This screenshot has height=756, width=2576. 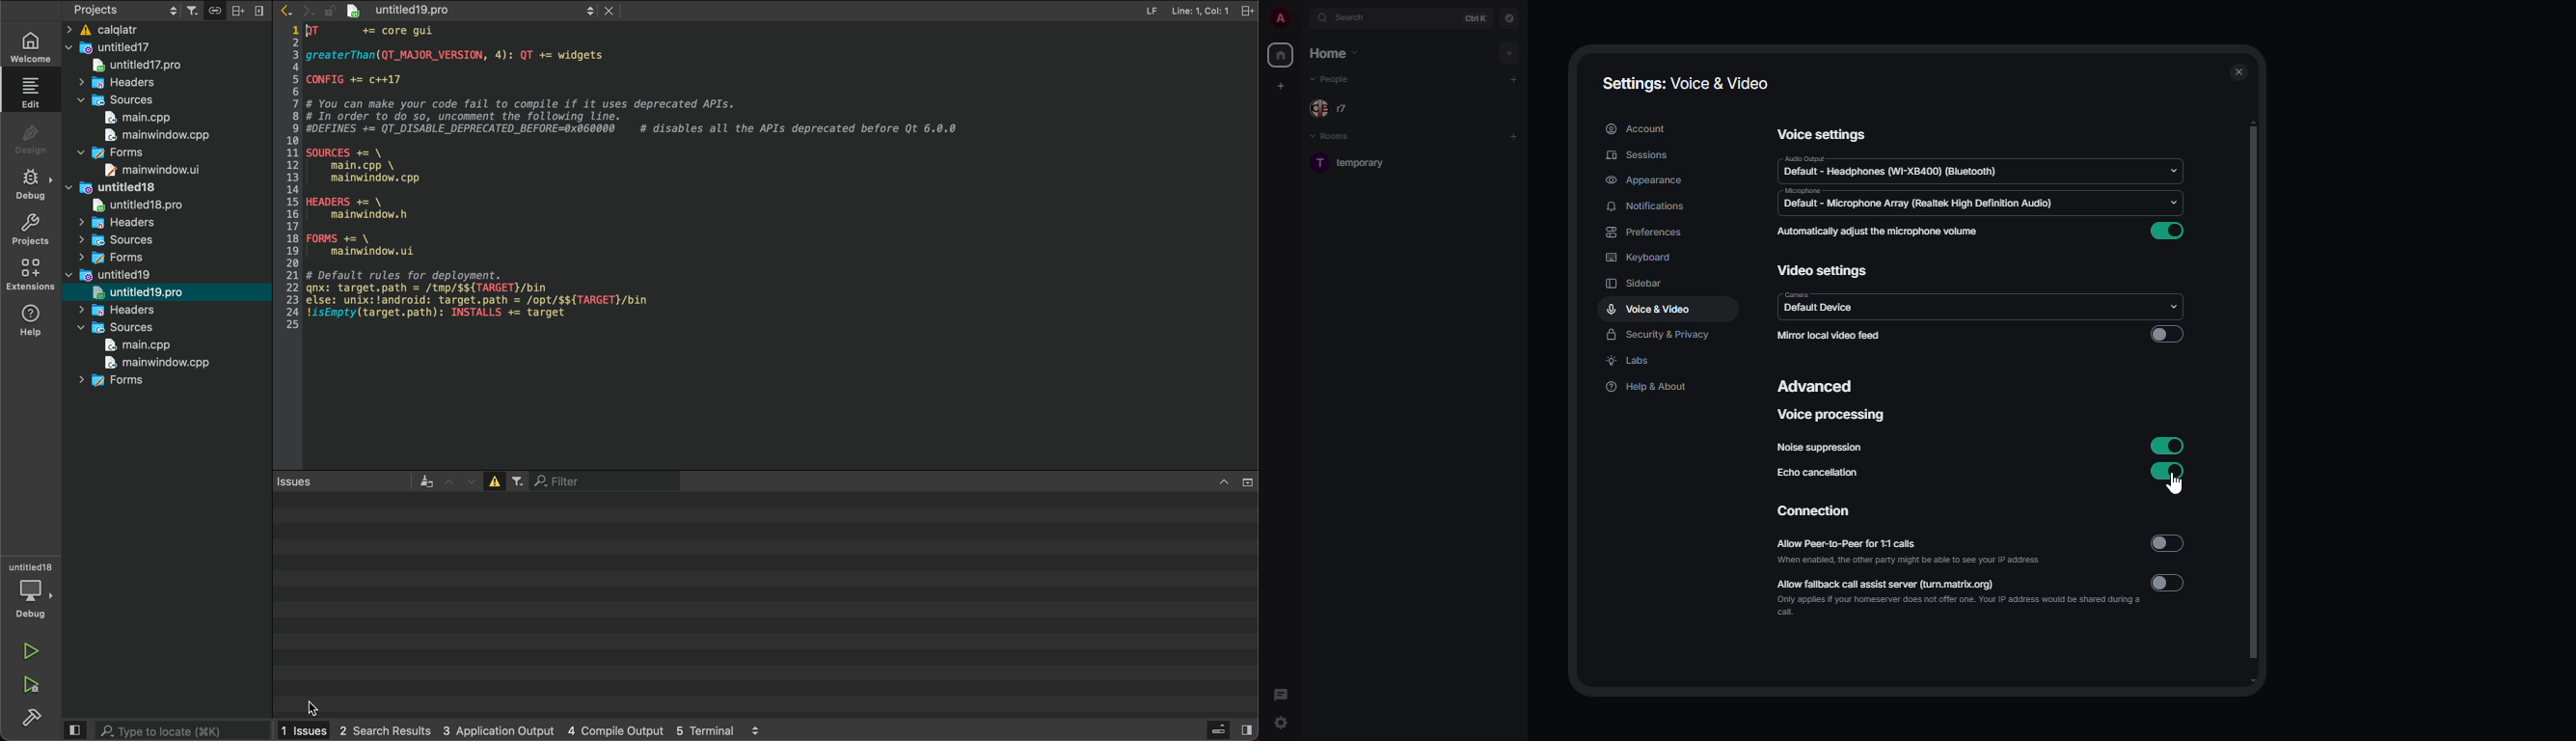 I want to click on voice settings, so click(x=1826, y=134).